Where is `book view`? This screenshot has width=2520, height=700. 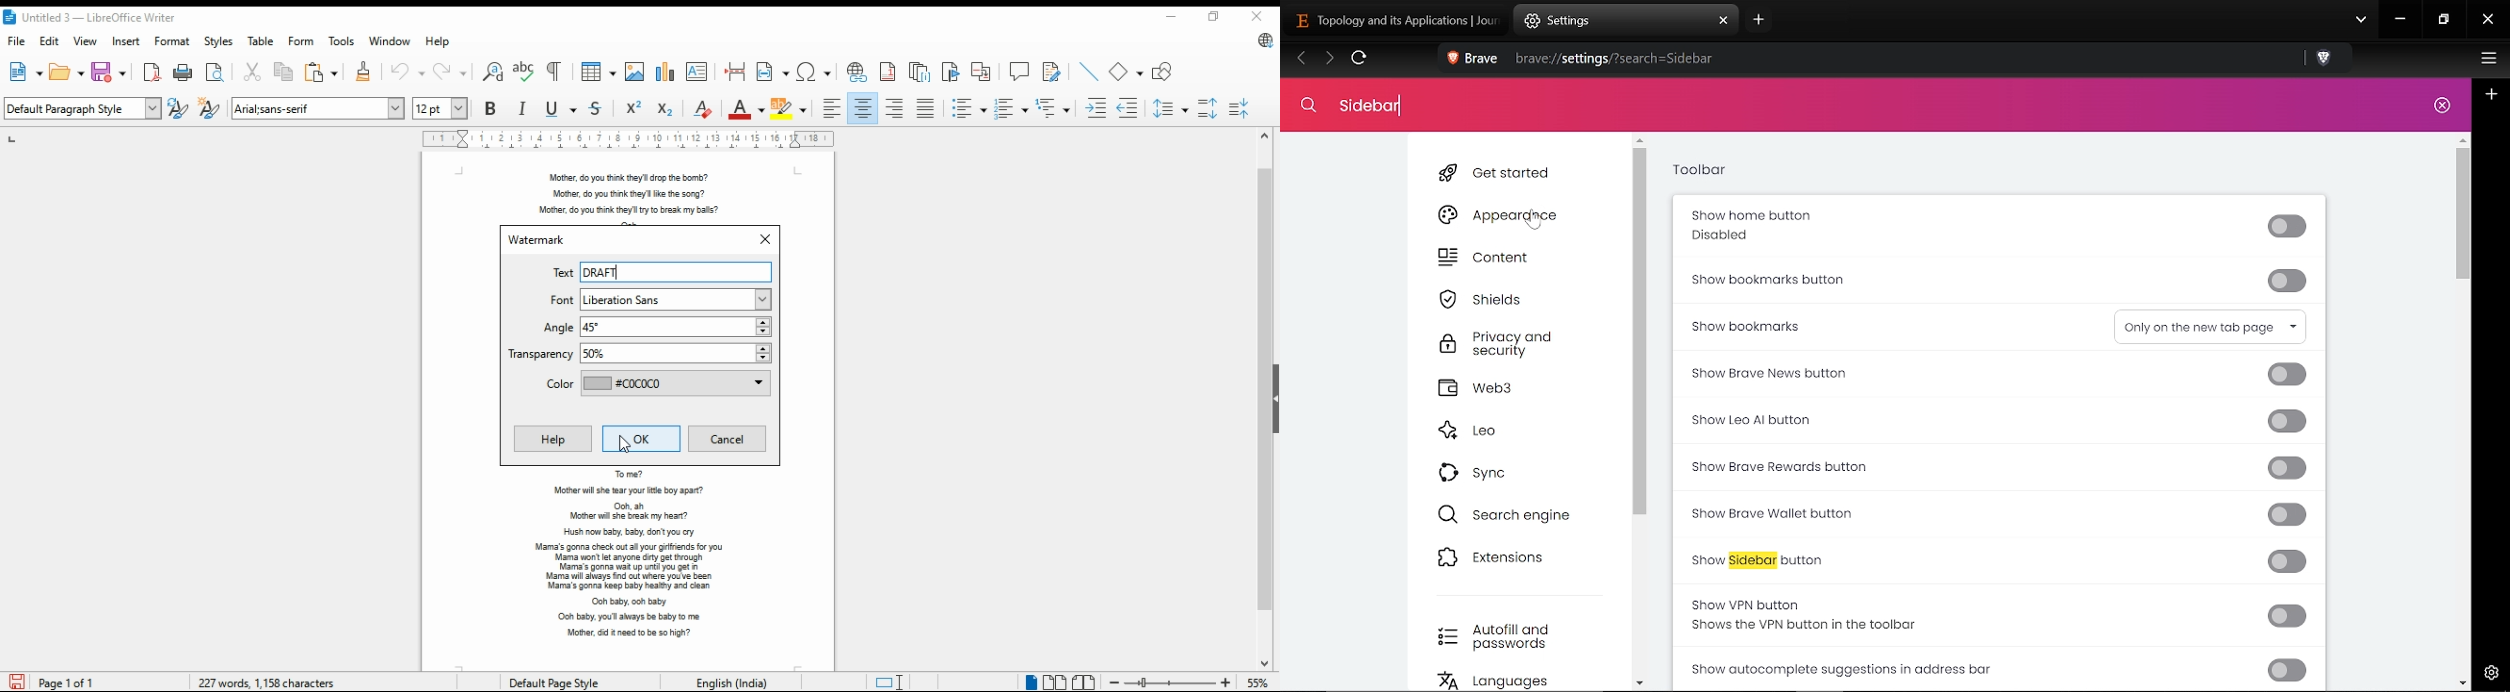
book view is located at coordinates (1084, 682).